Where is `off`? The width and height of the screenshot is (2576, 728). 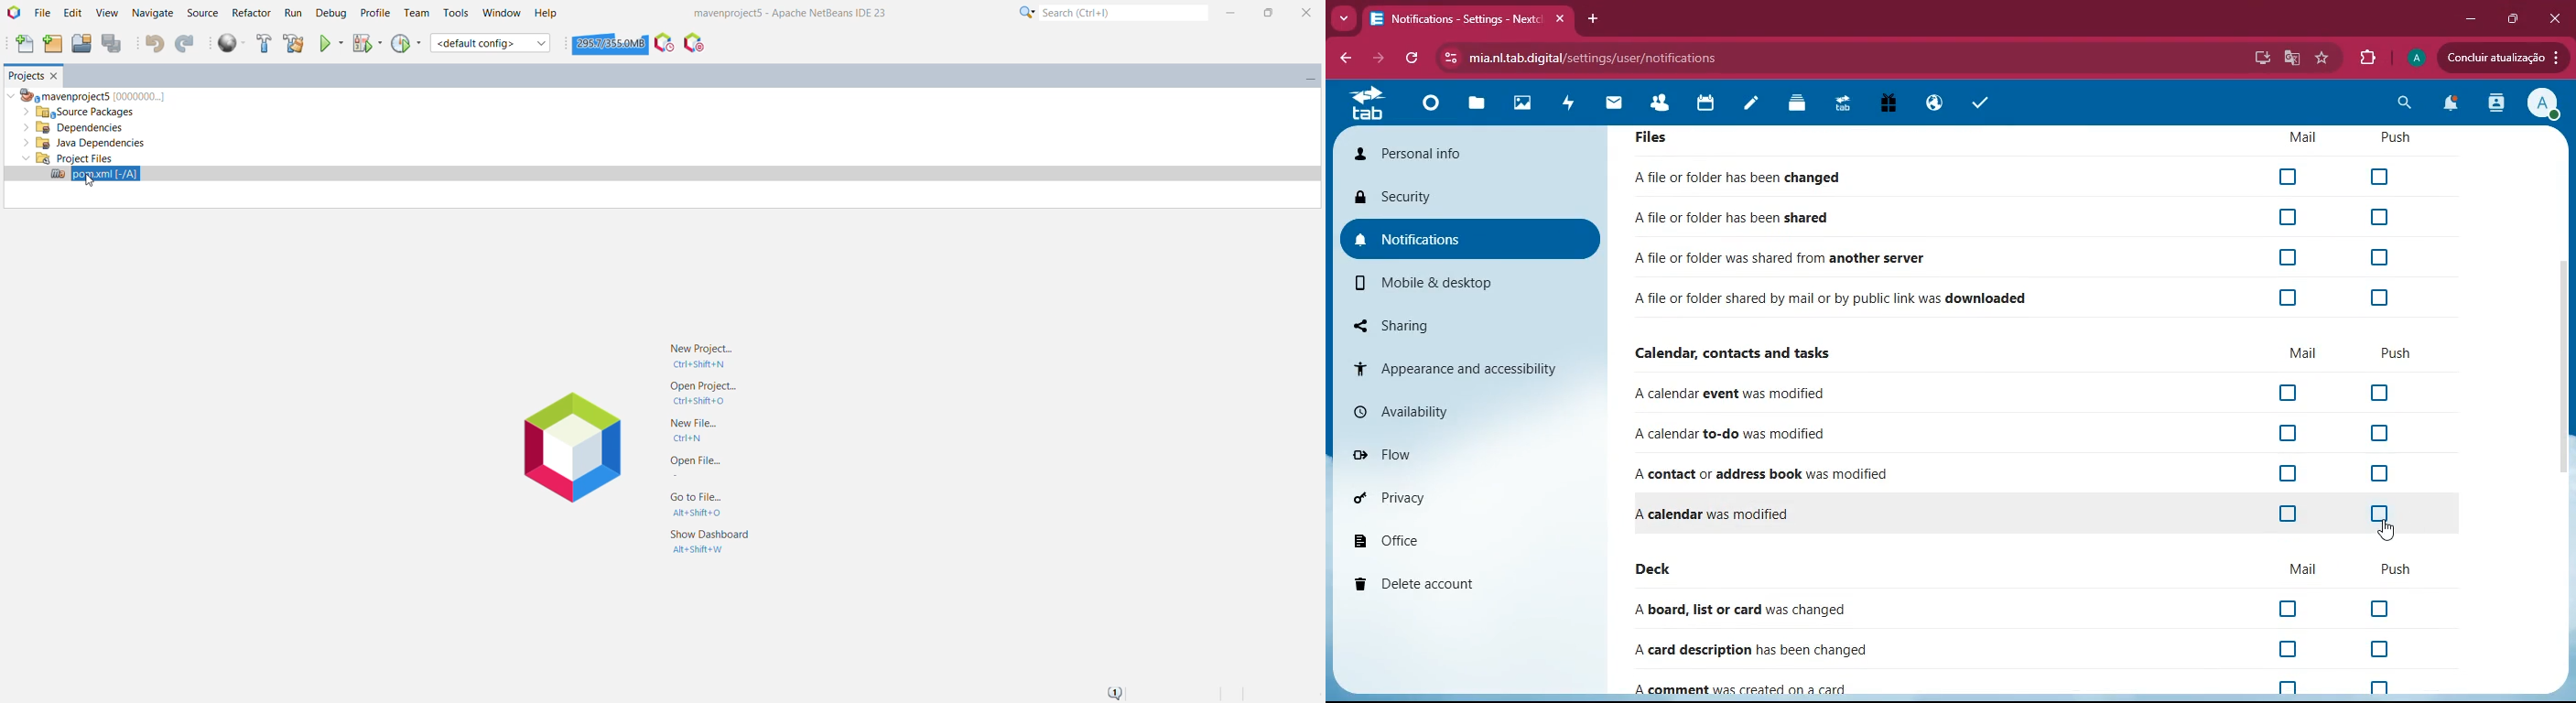 off is located at coordinates (2378, 688).